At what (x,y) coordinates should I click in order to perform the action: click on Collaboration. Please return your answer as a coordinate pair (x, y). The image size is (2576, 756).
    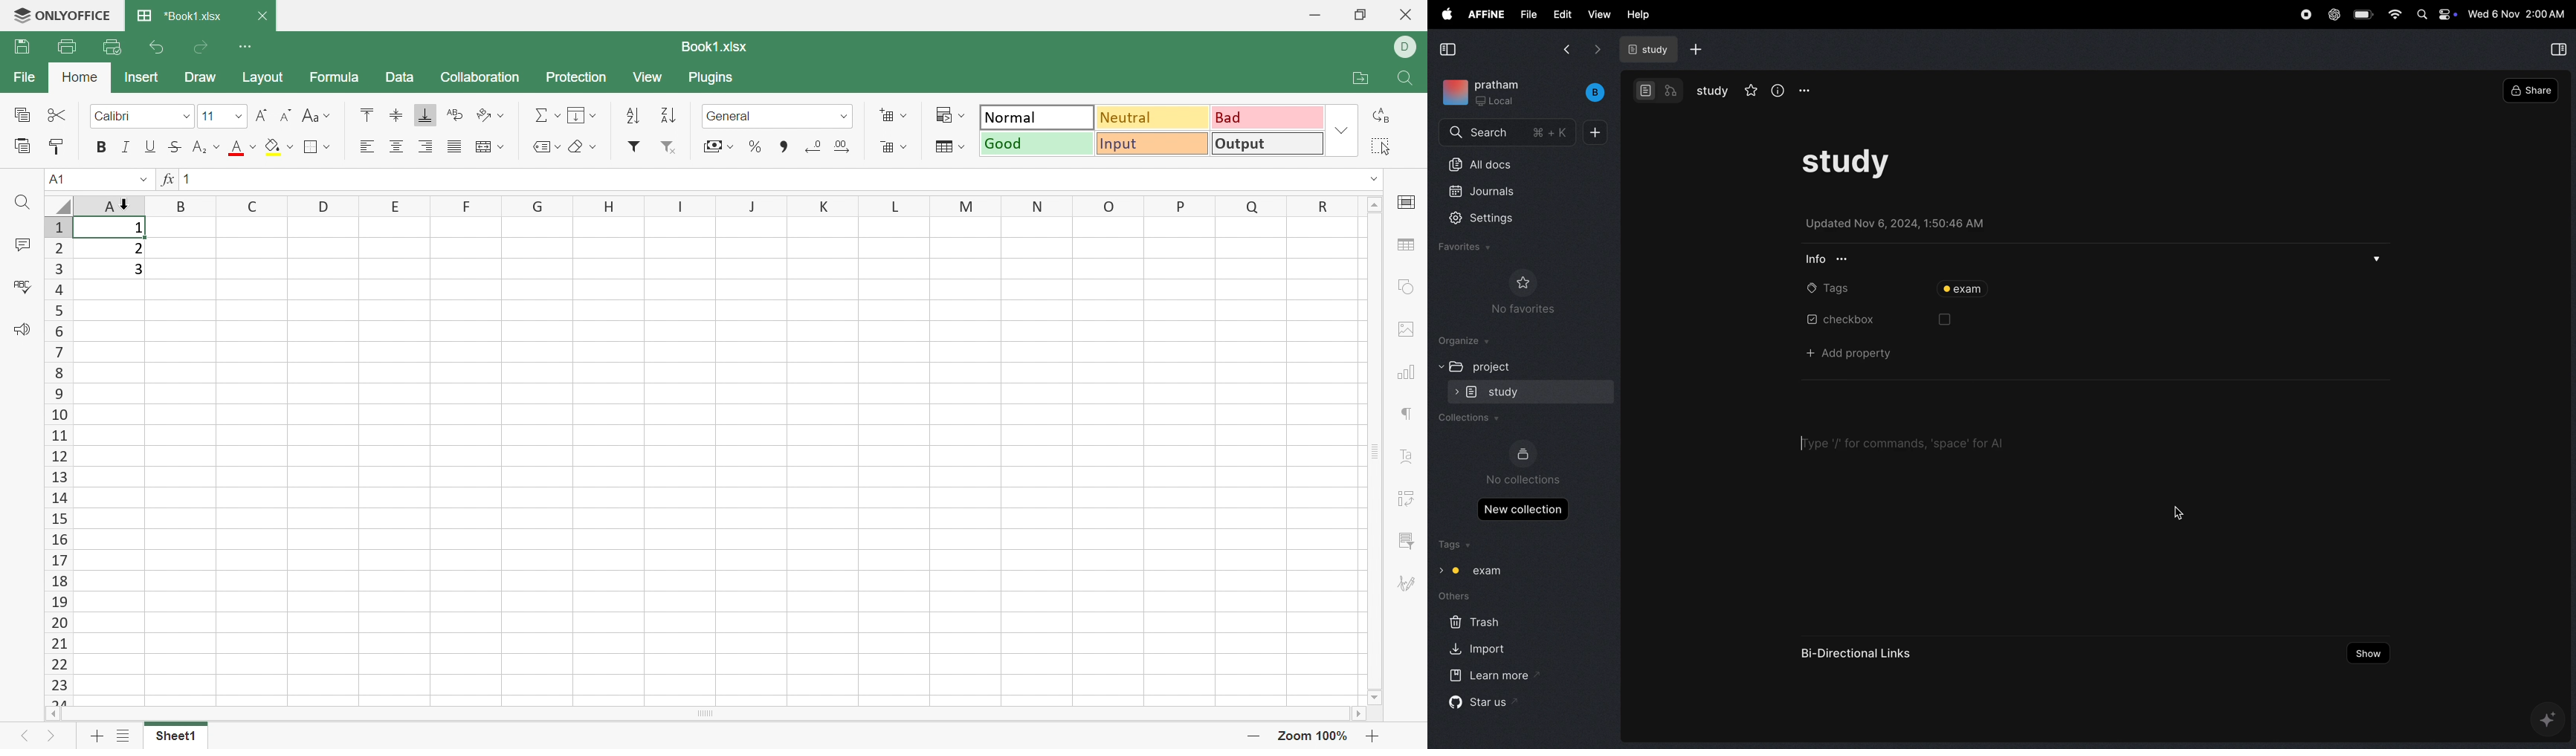
    Looking at the image, I should click on (482, 77).